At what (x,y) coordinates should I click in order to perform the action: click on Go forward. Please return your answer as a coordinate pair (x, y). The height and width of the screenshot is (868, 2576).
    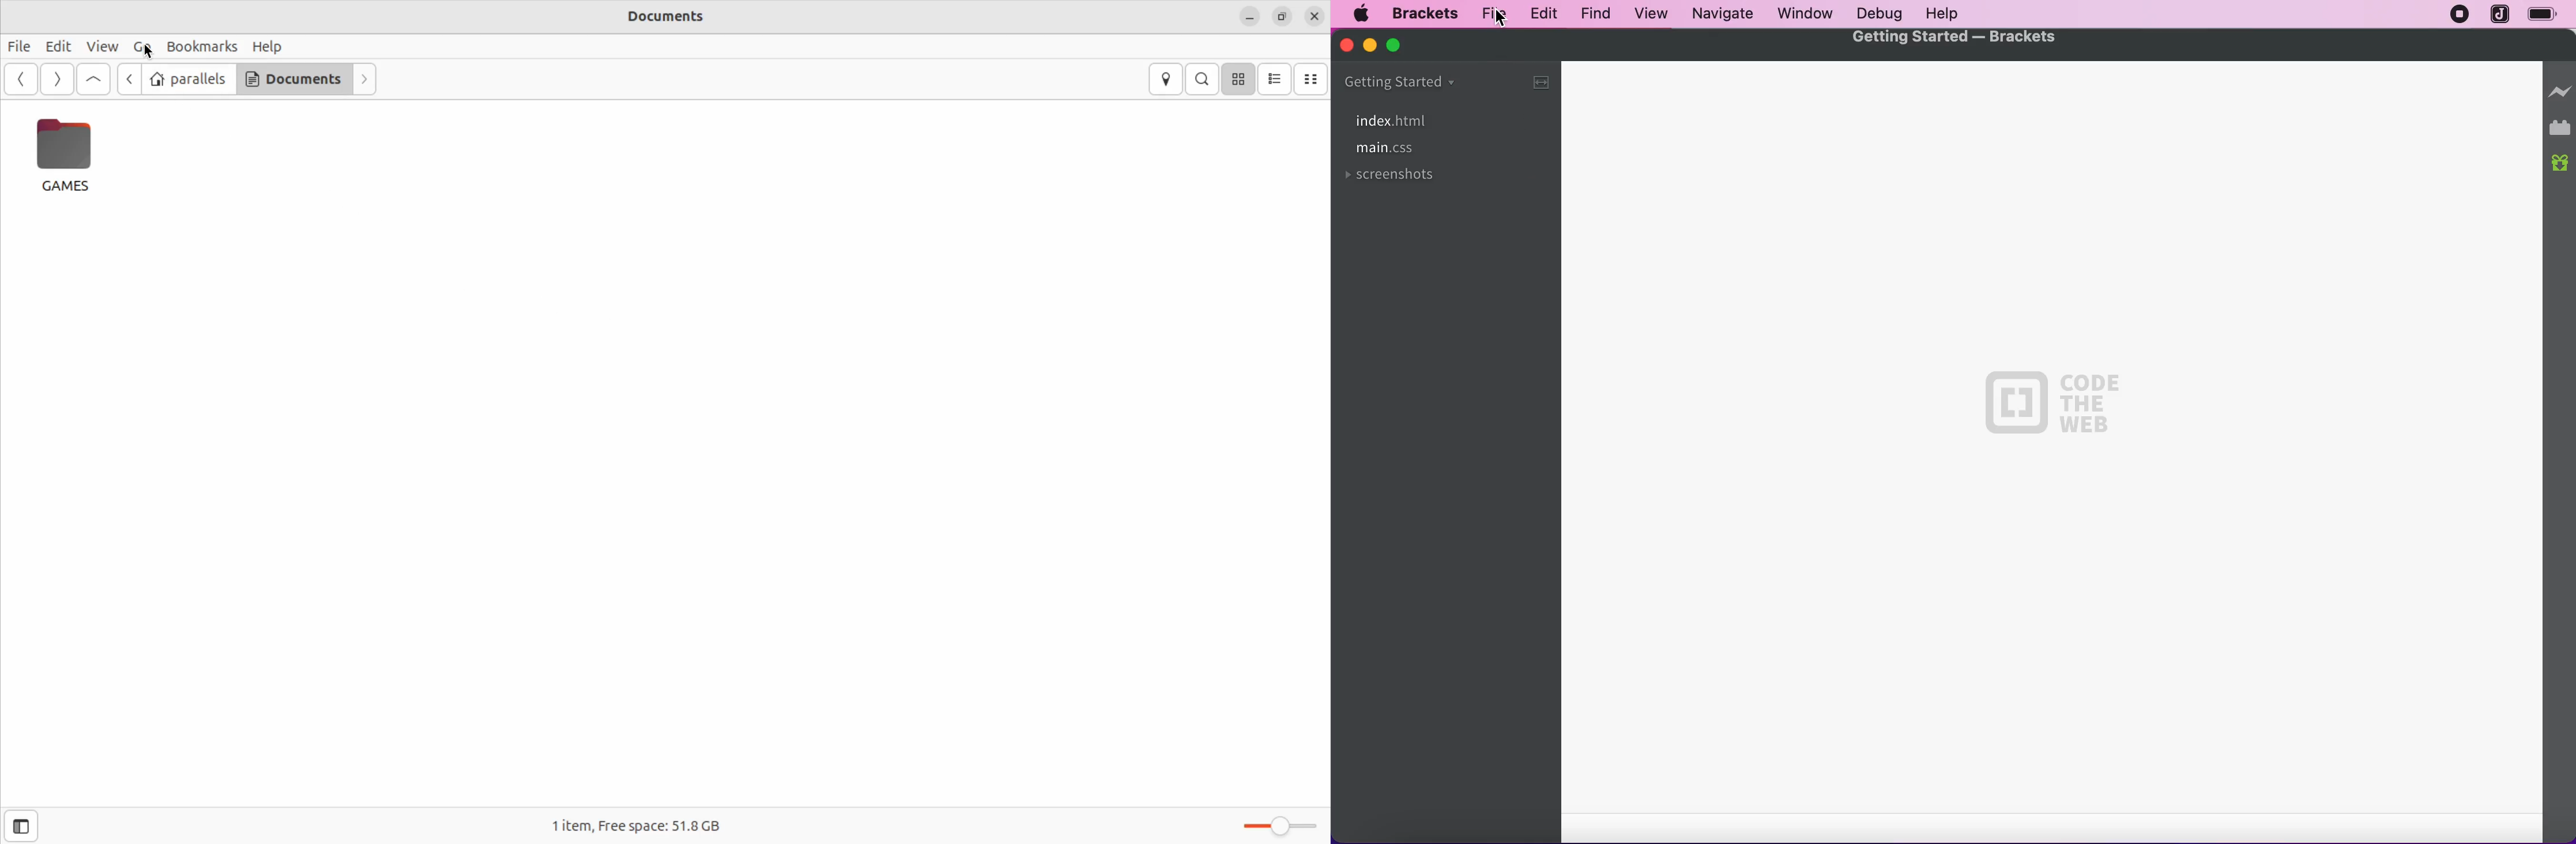
    Looking at the image, I should click on (57, 79).